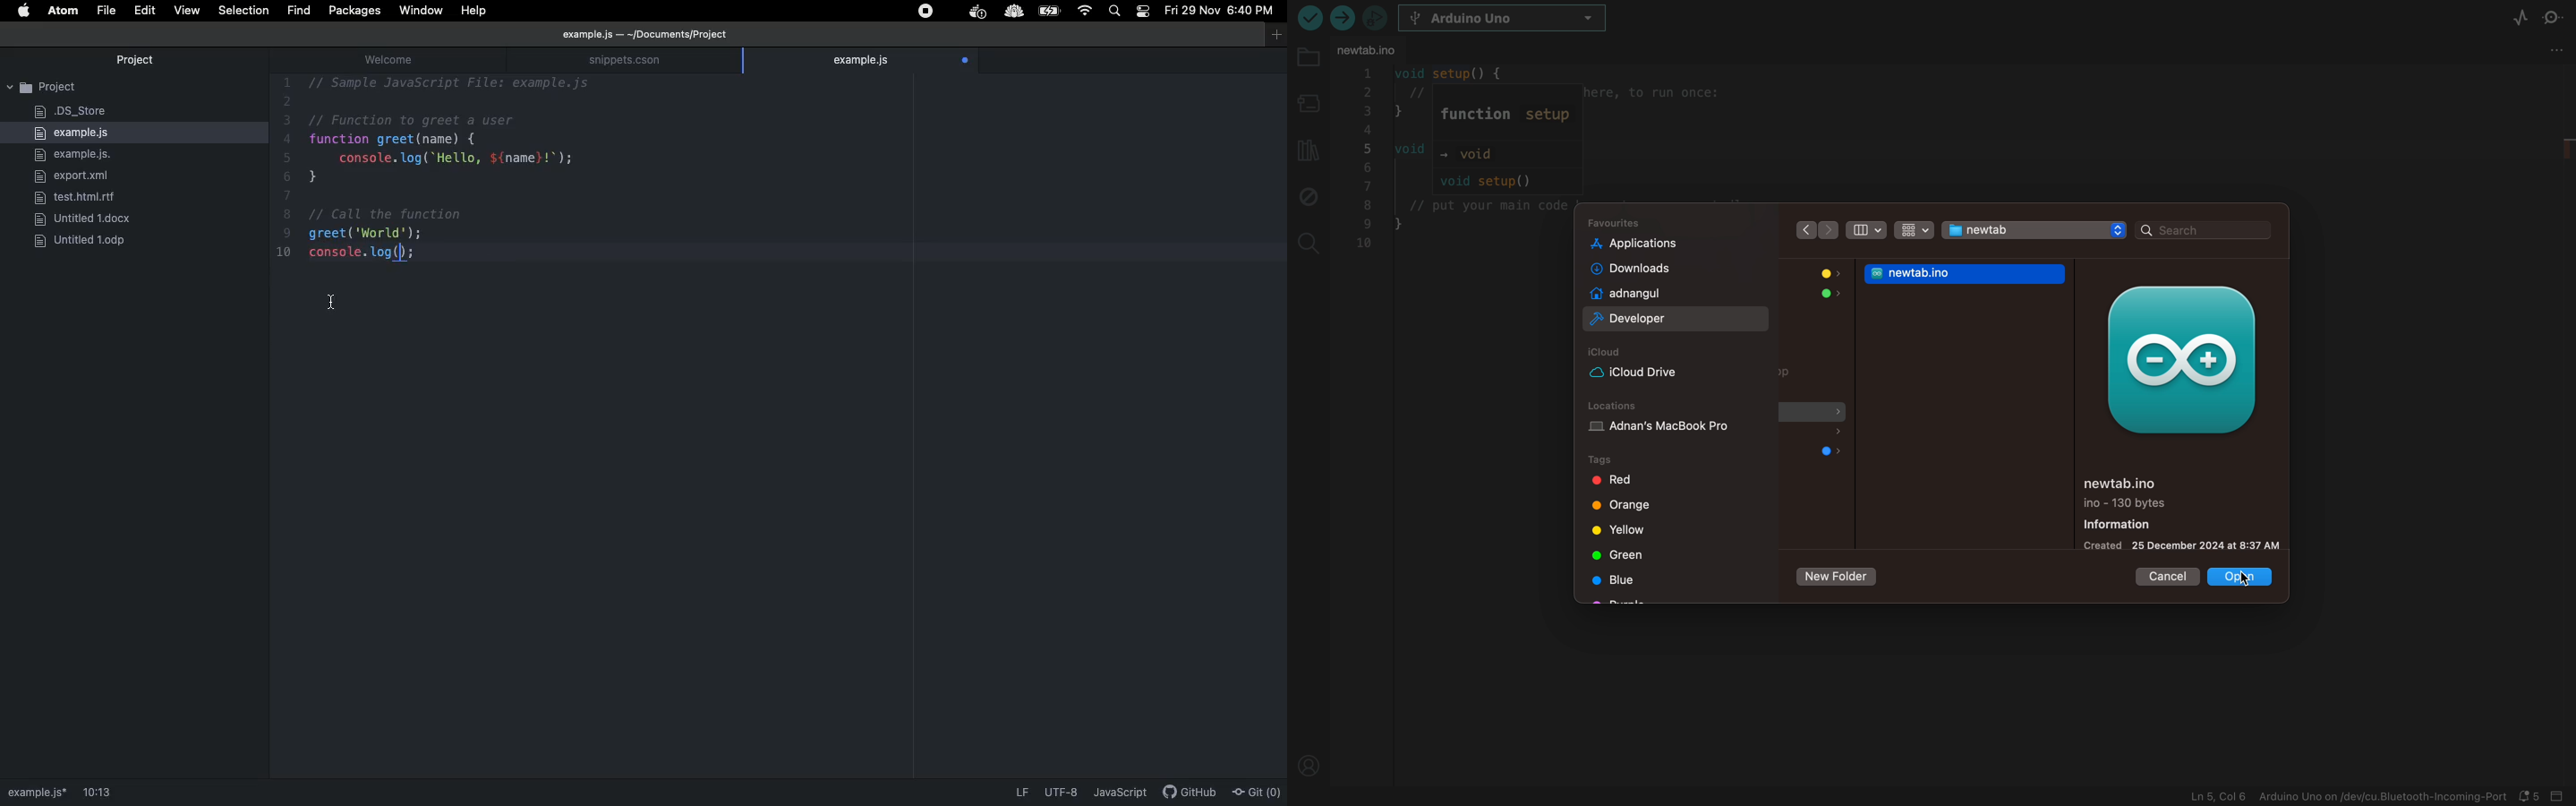  Describe the element at coordinates (64, 11) in the screenshot. I see `ATOM` at that location.